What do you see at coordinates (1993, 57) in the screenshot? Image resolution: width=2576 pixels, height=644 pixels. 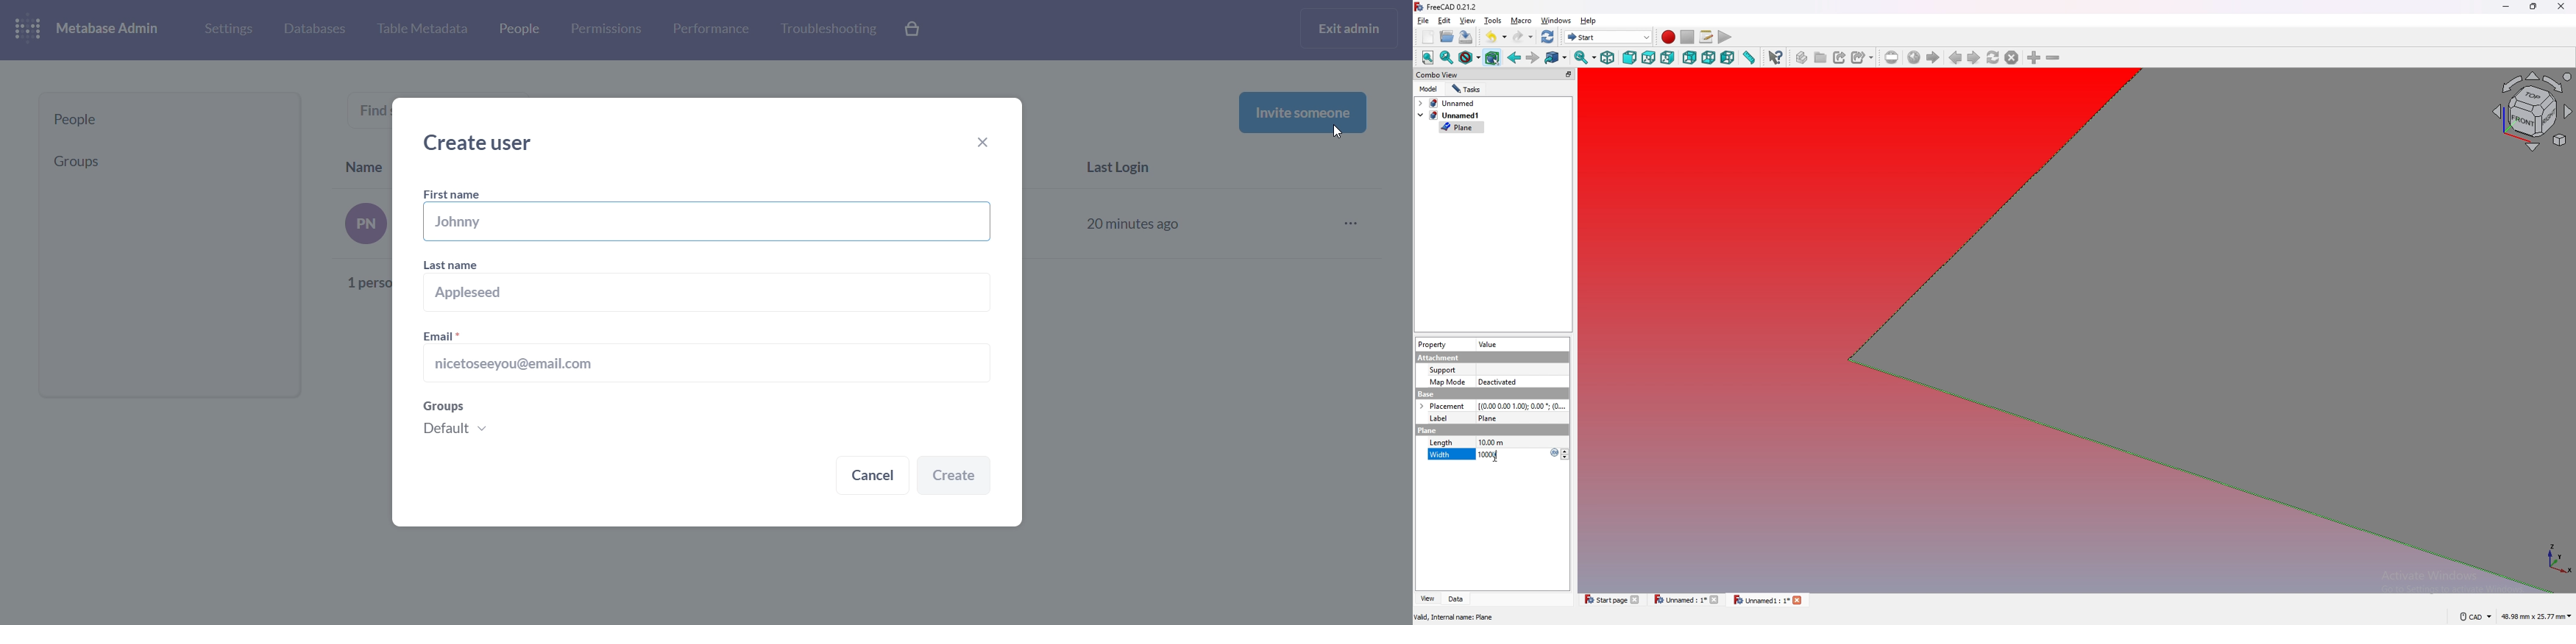 I see `refresh webpage` at bounding box center [1993, 57].